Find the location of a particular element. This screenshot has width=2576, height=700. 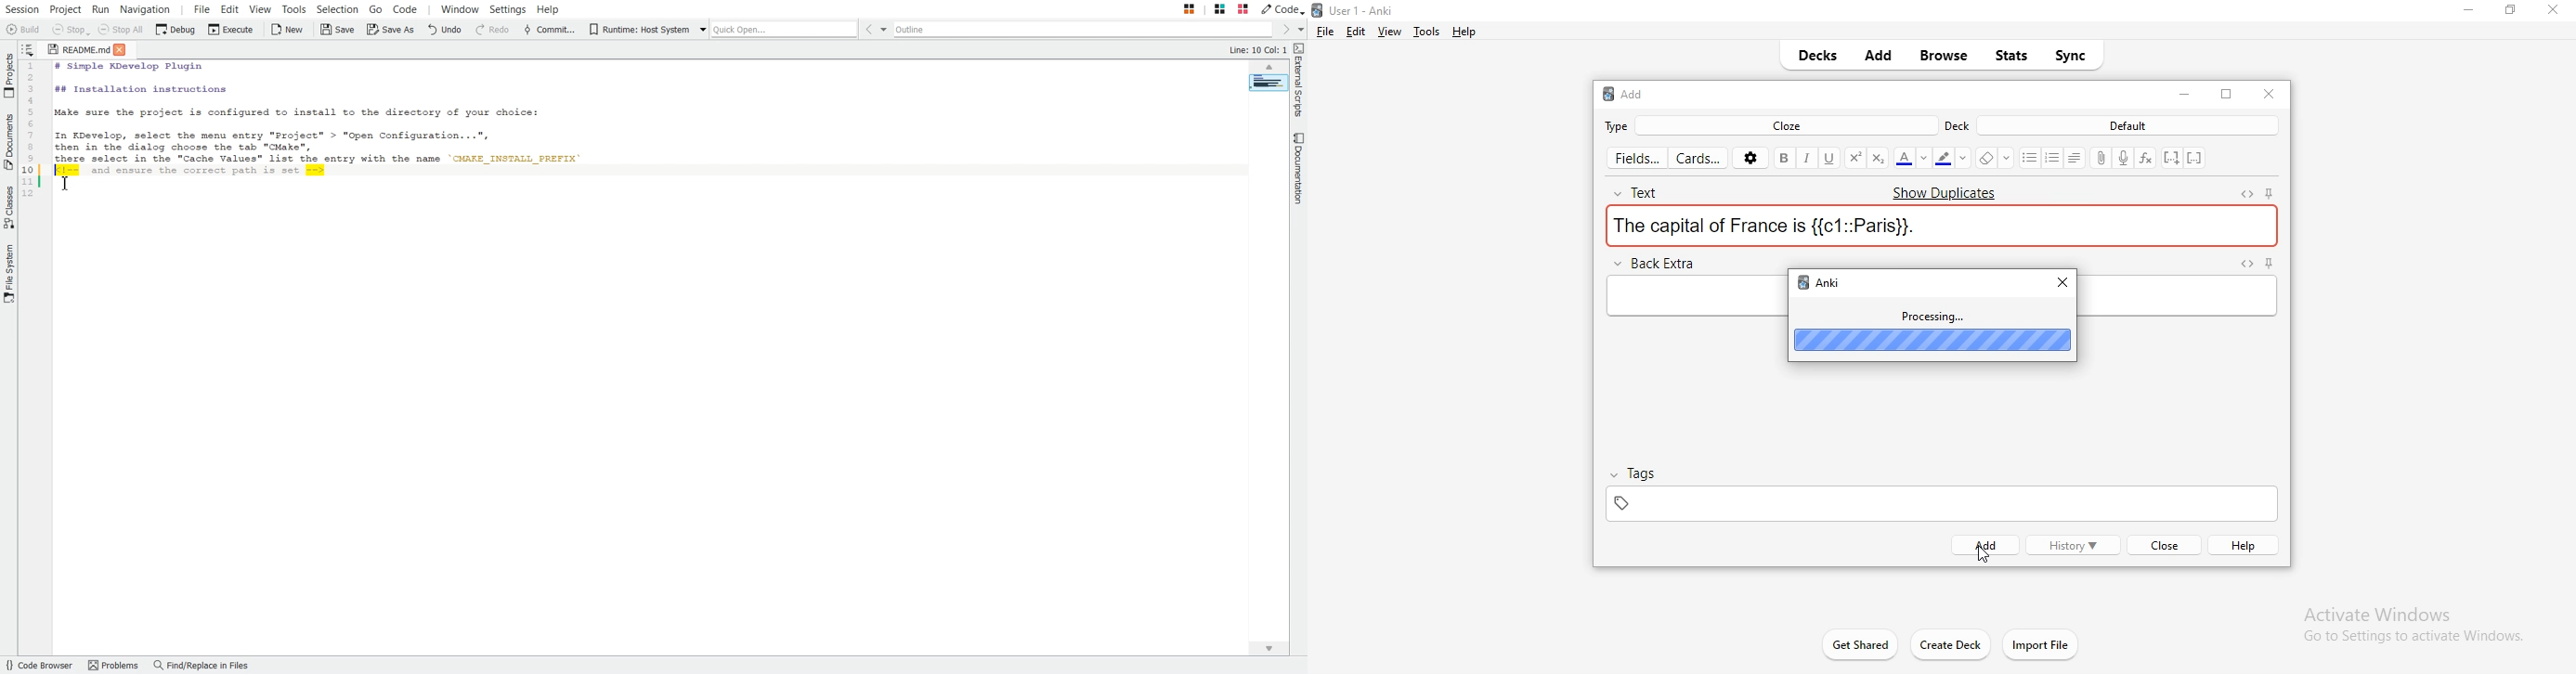

bulleting is located at coordinates (2052, 157).